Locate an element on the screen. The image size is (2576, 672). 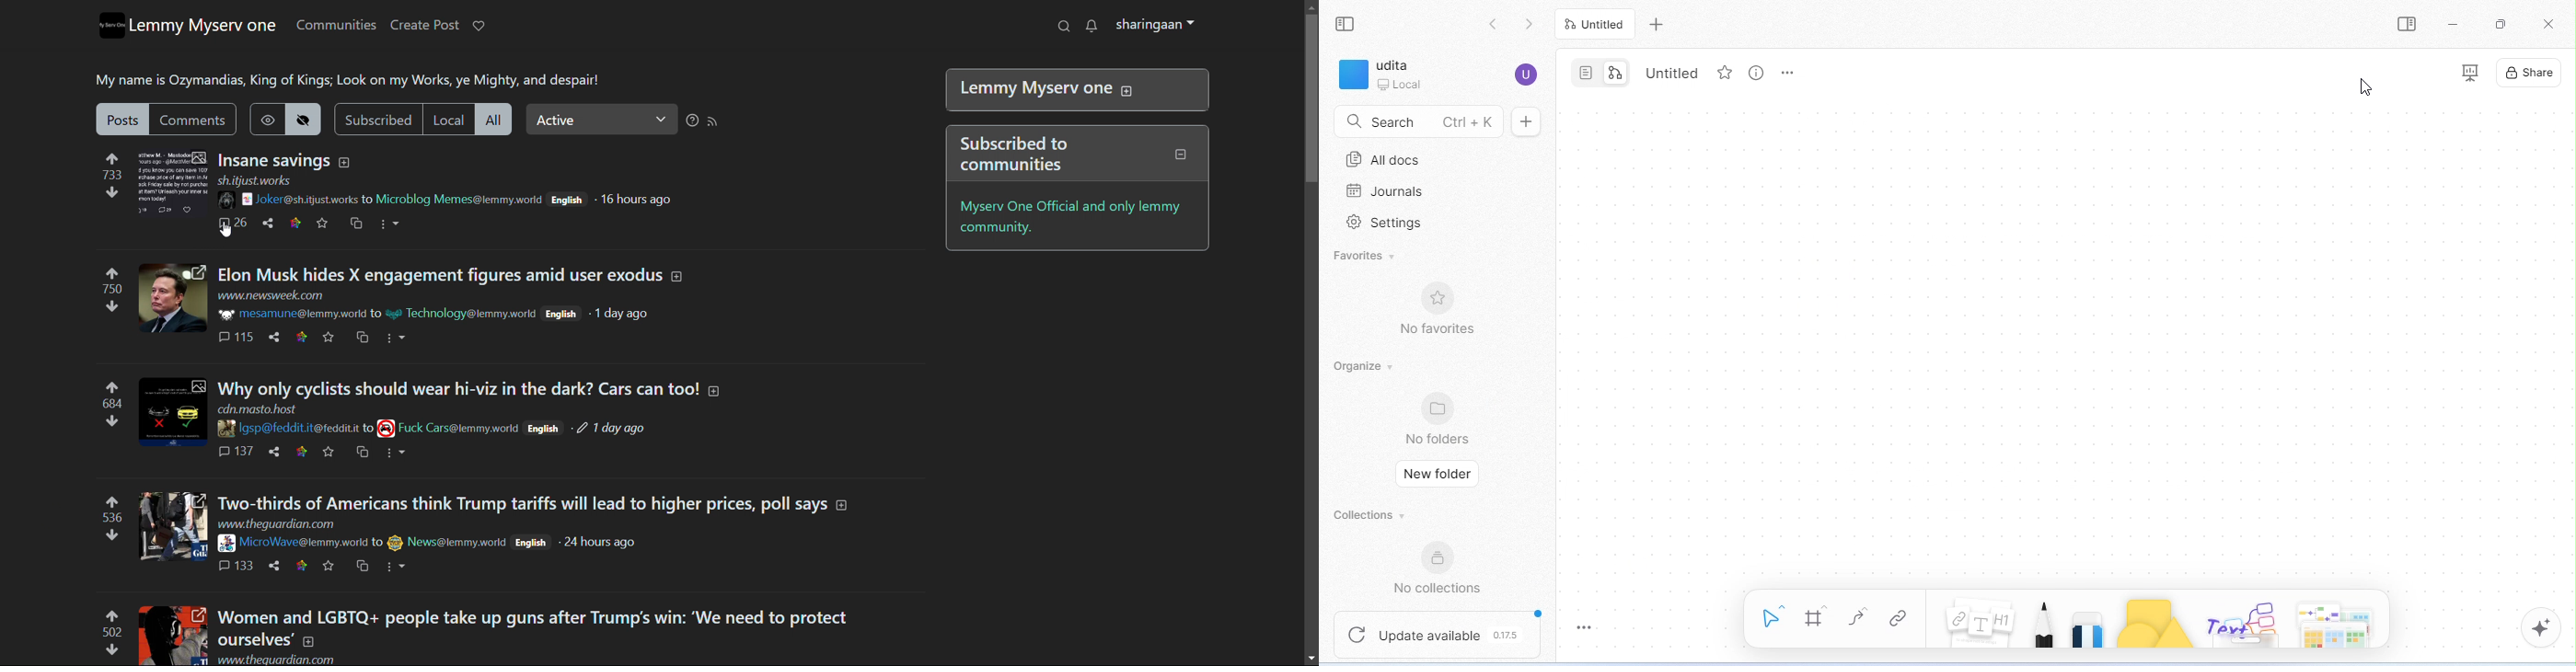
link is located at coordinates (1905, 619).